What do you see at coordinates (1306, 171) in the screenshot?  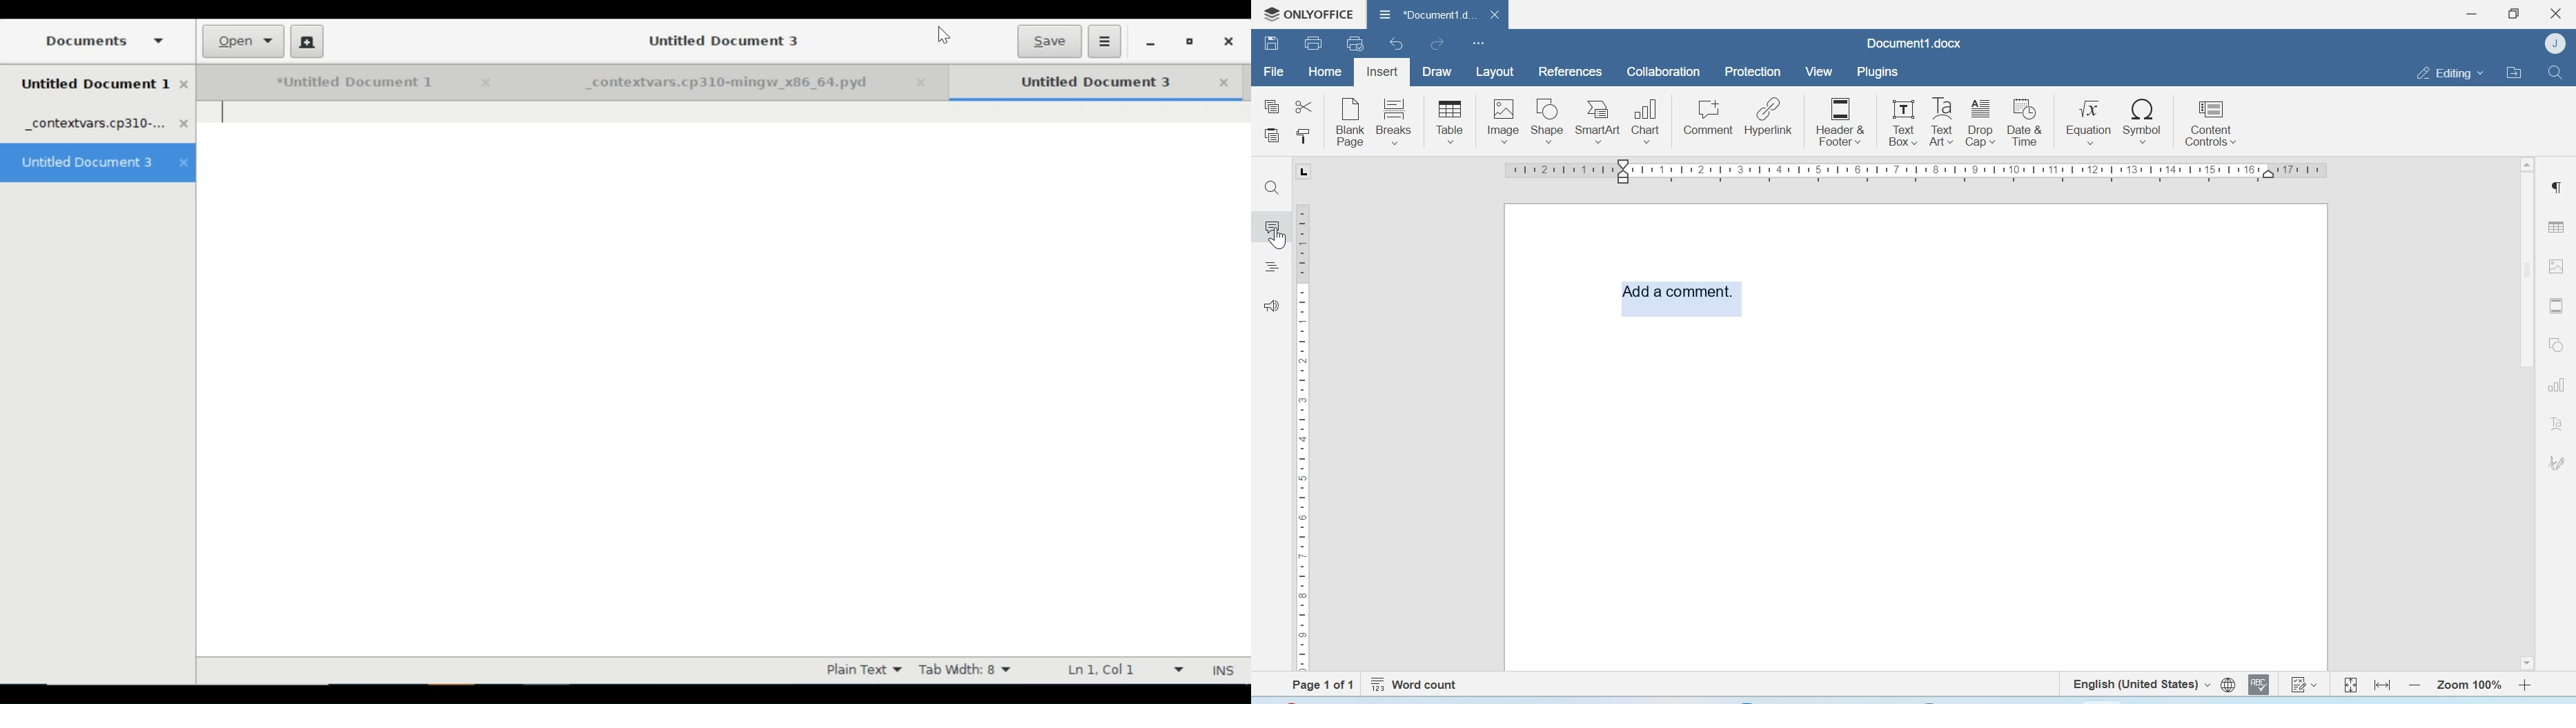 I see `tab stop marker` at bounding box center [1306, 171].